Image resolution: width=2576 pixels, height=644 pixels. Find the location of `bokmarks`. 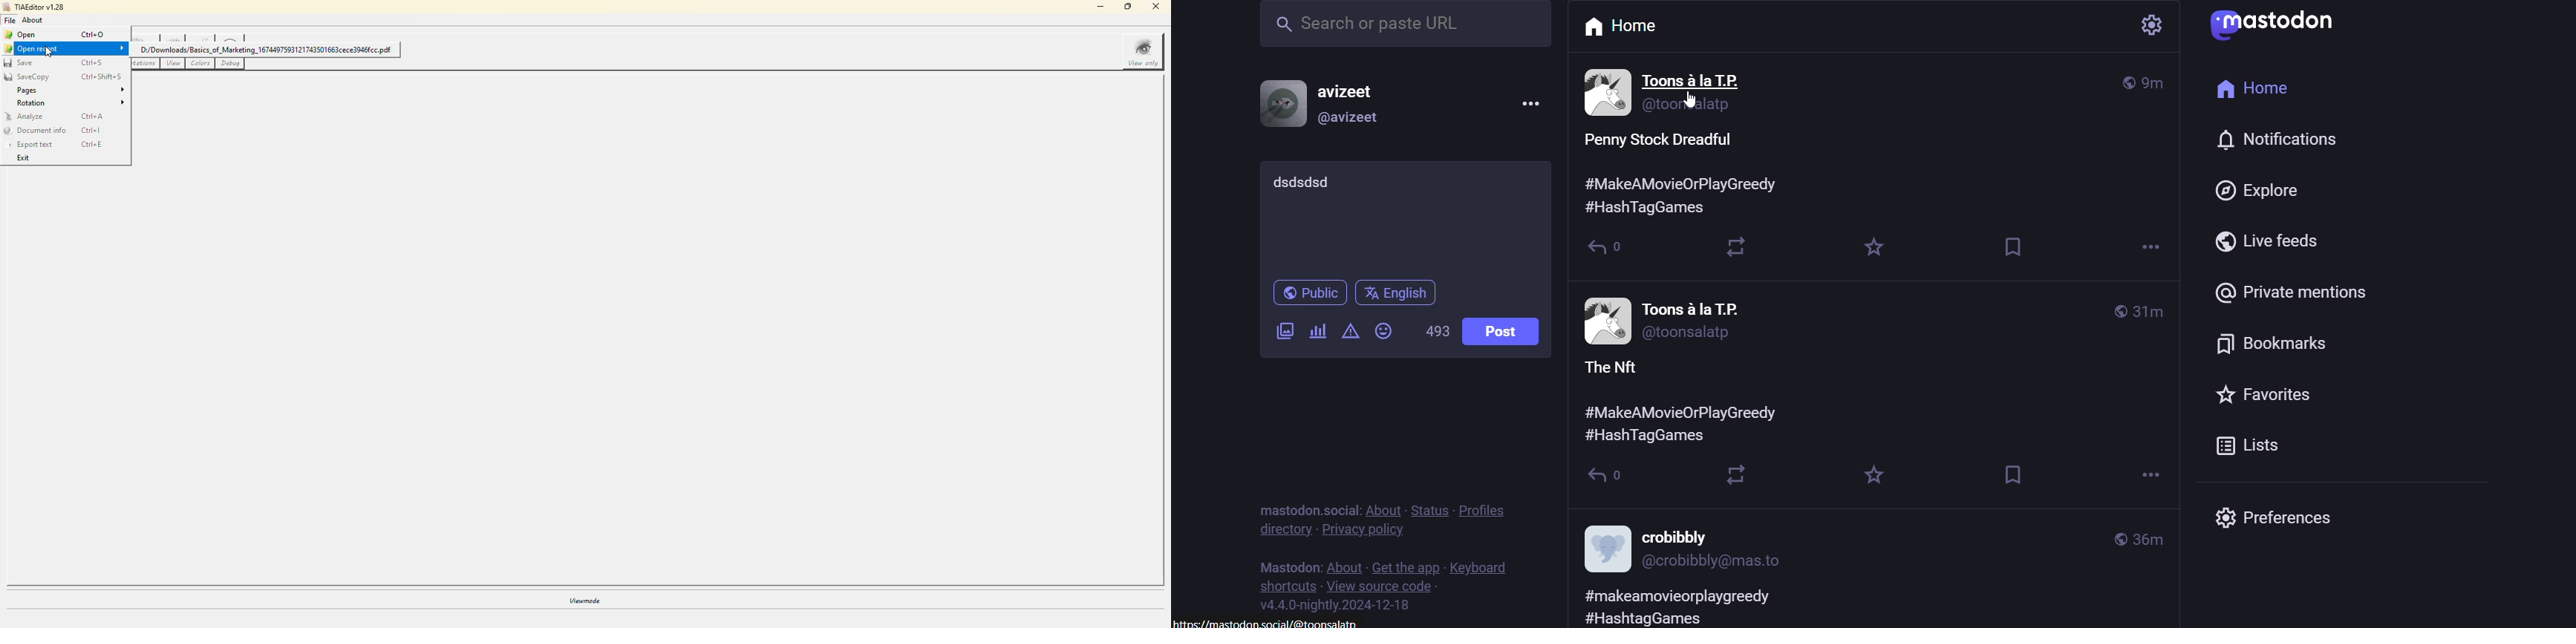

bokmarks is located at coordinates (2283, 351).